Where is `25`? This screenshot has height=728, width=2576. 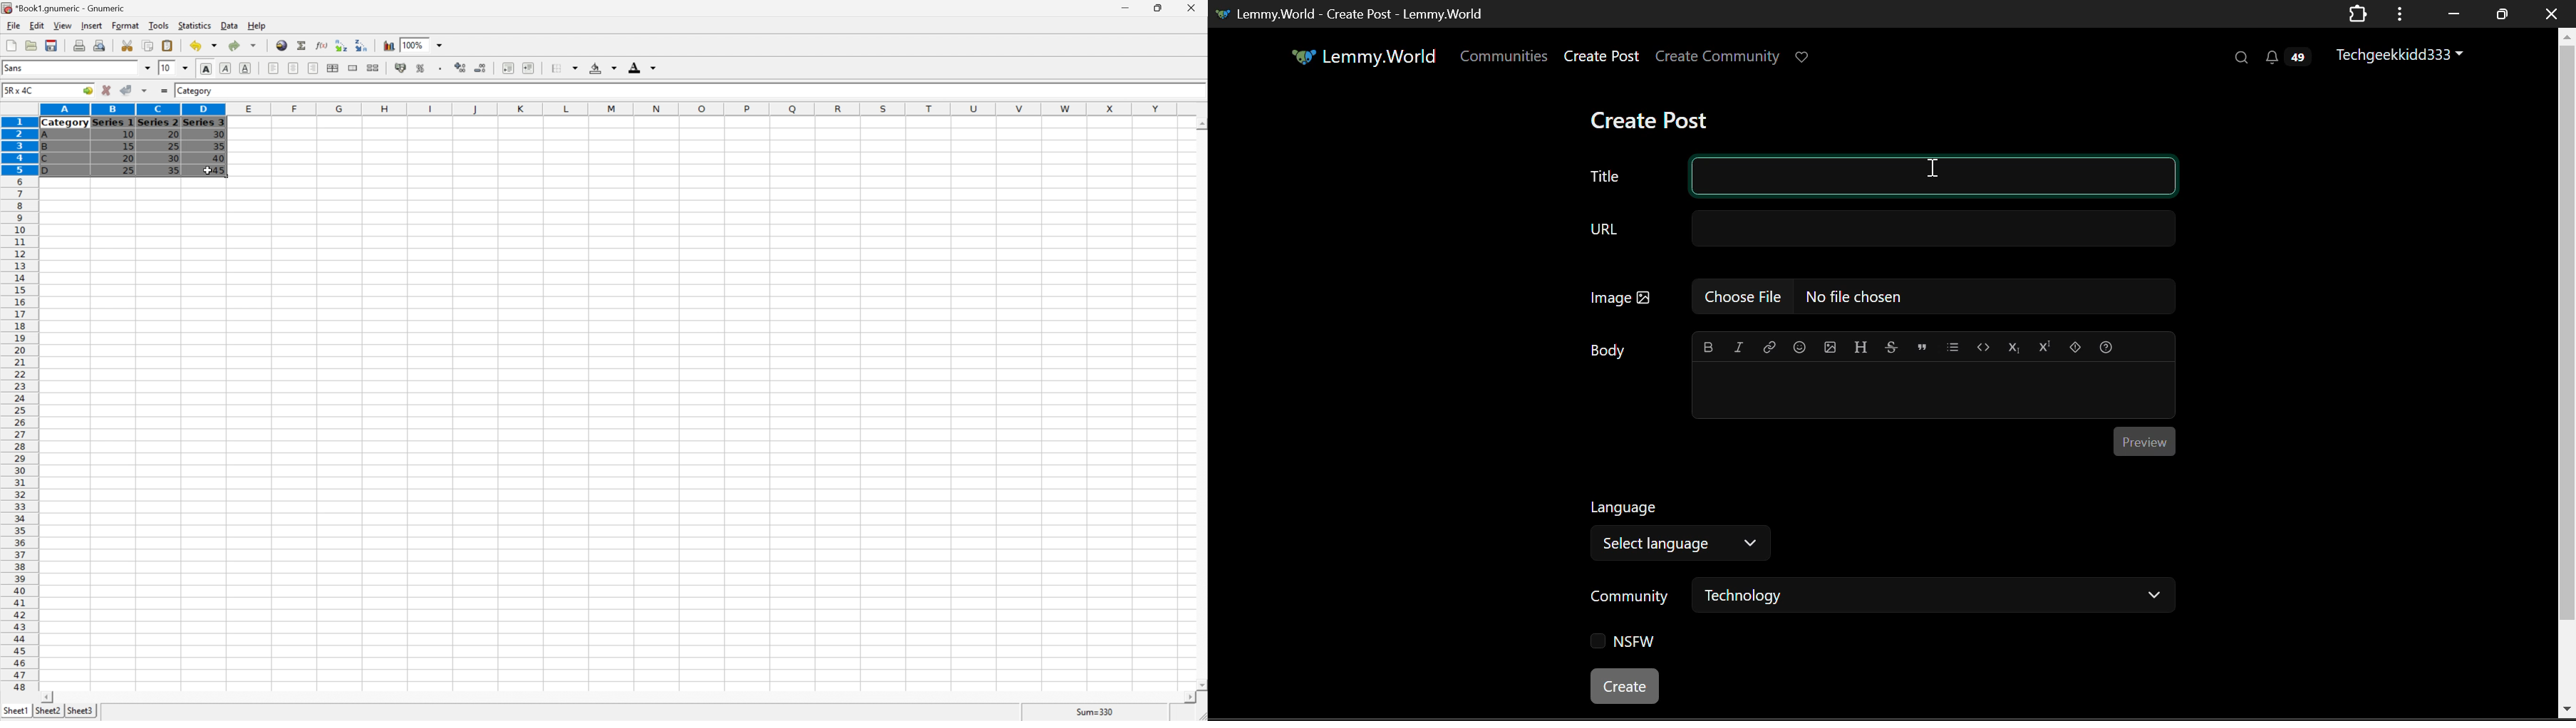 25 is located at coordinates (174, 146).